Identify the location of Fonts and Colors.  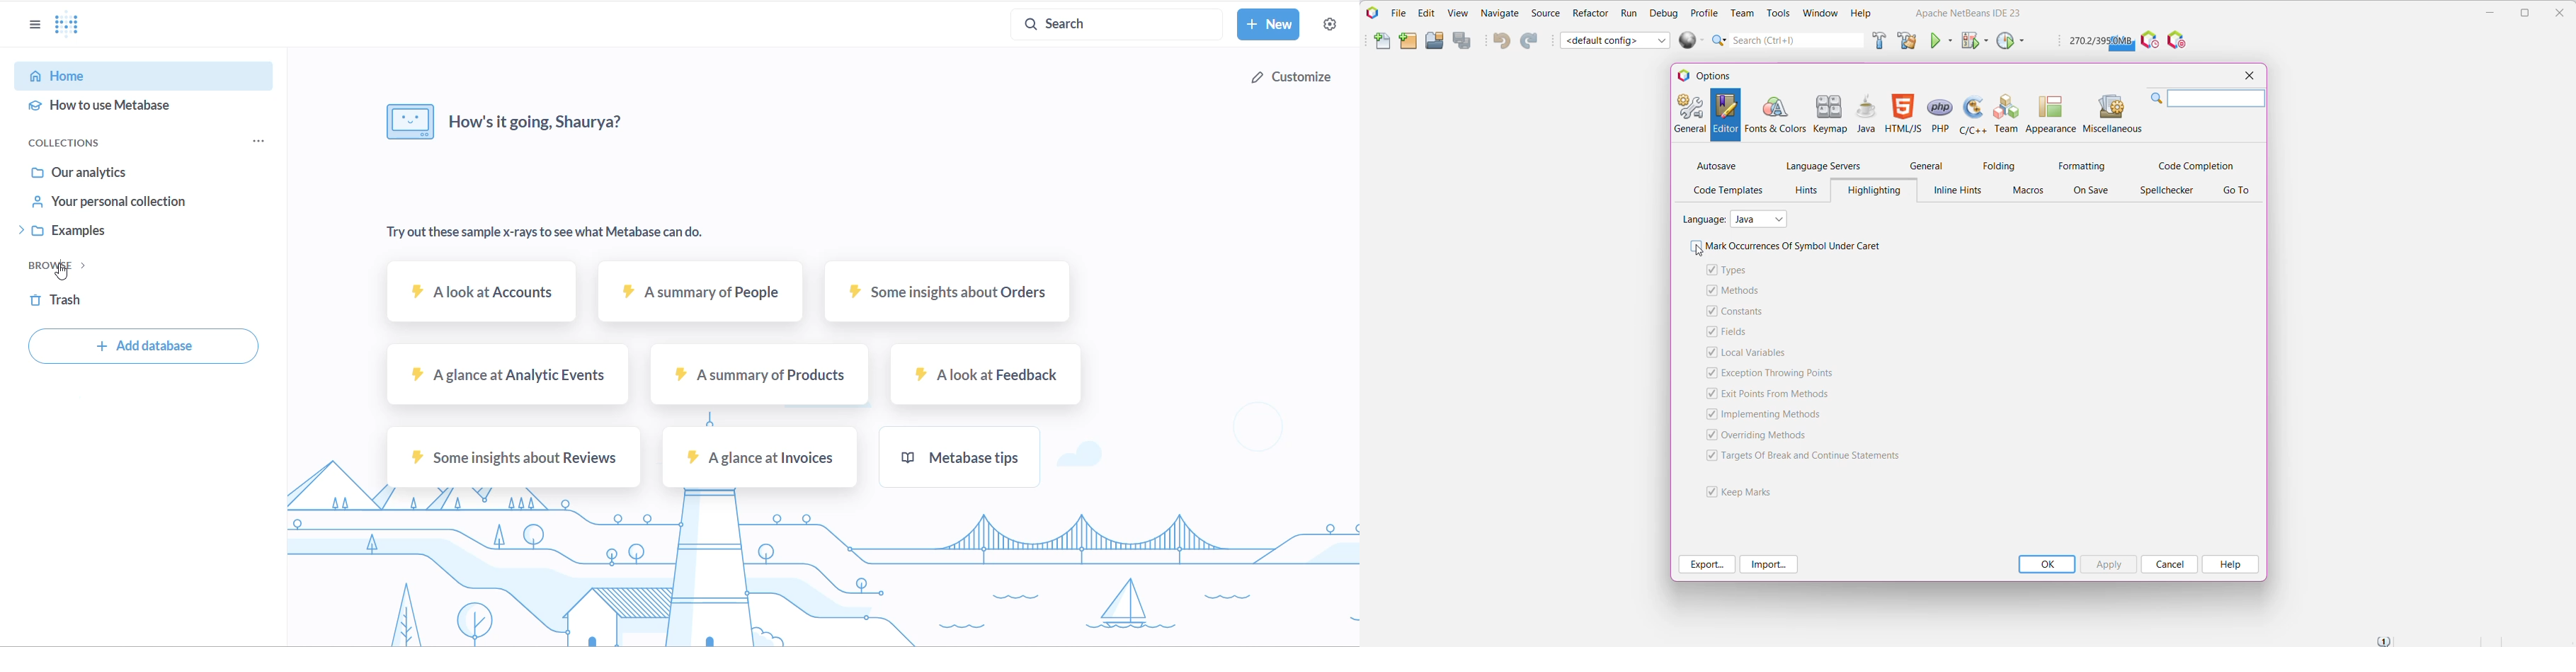
(1775, 114).